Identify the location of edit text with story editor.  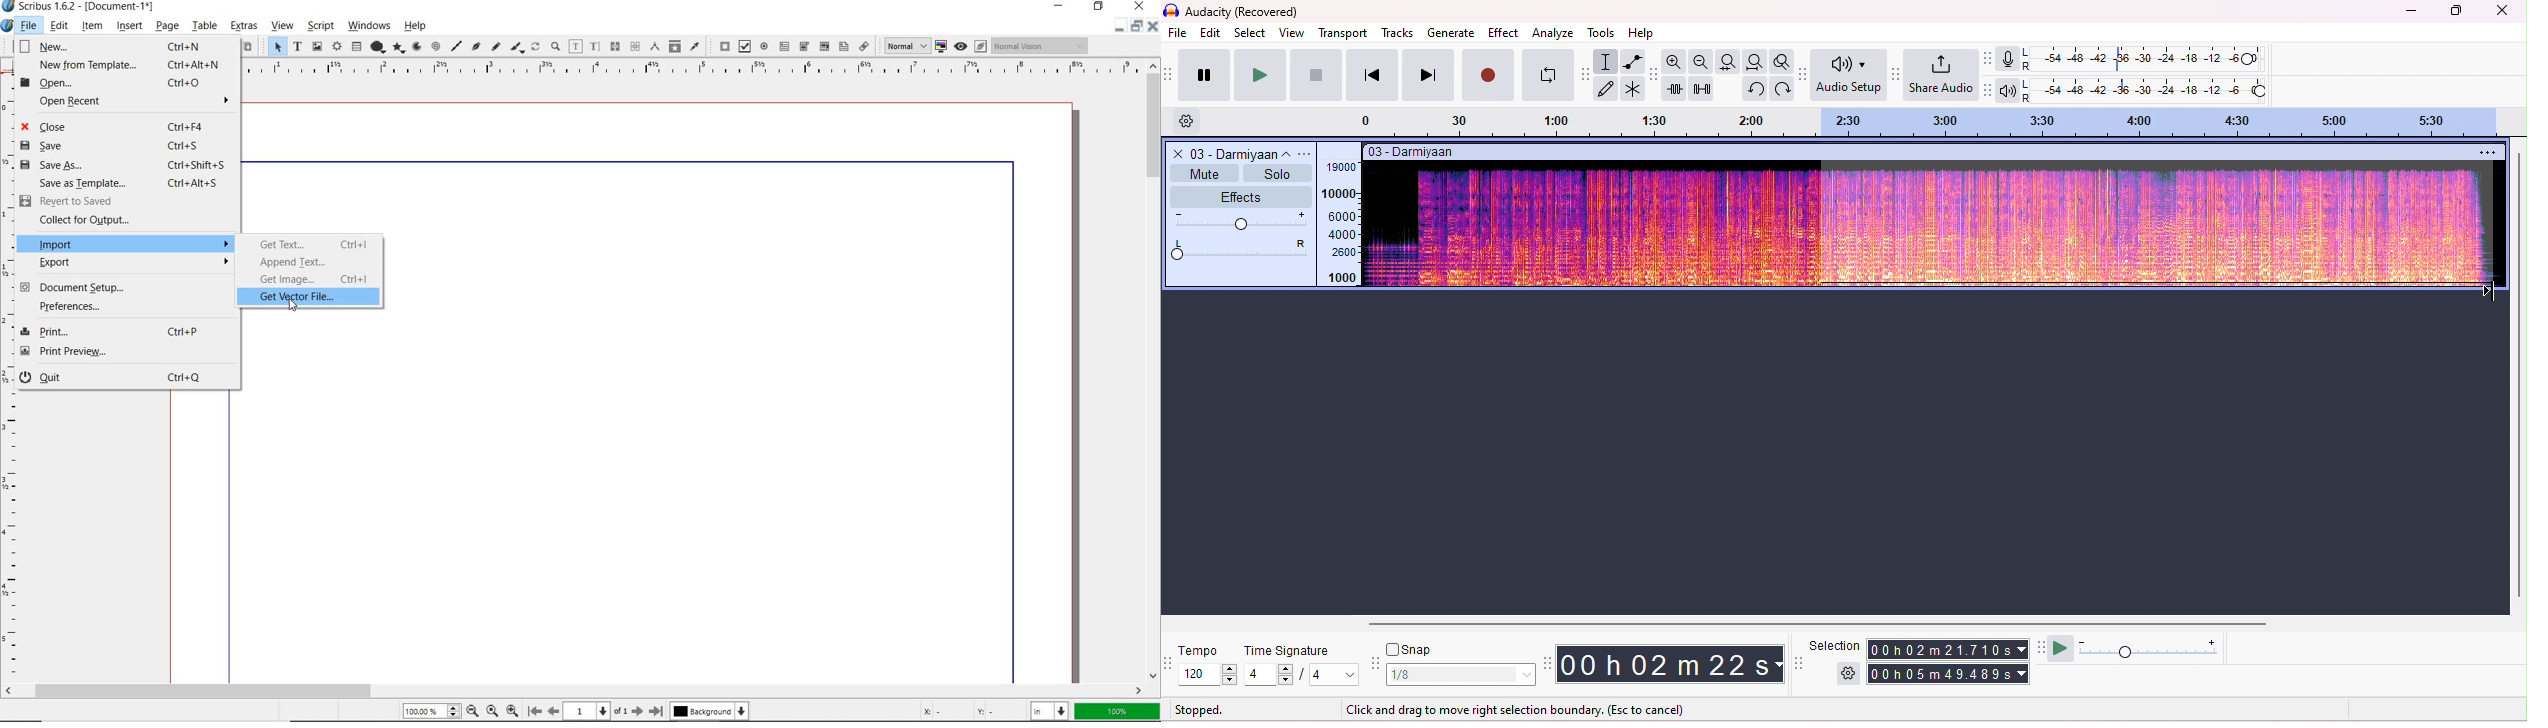
(595, 46).